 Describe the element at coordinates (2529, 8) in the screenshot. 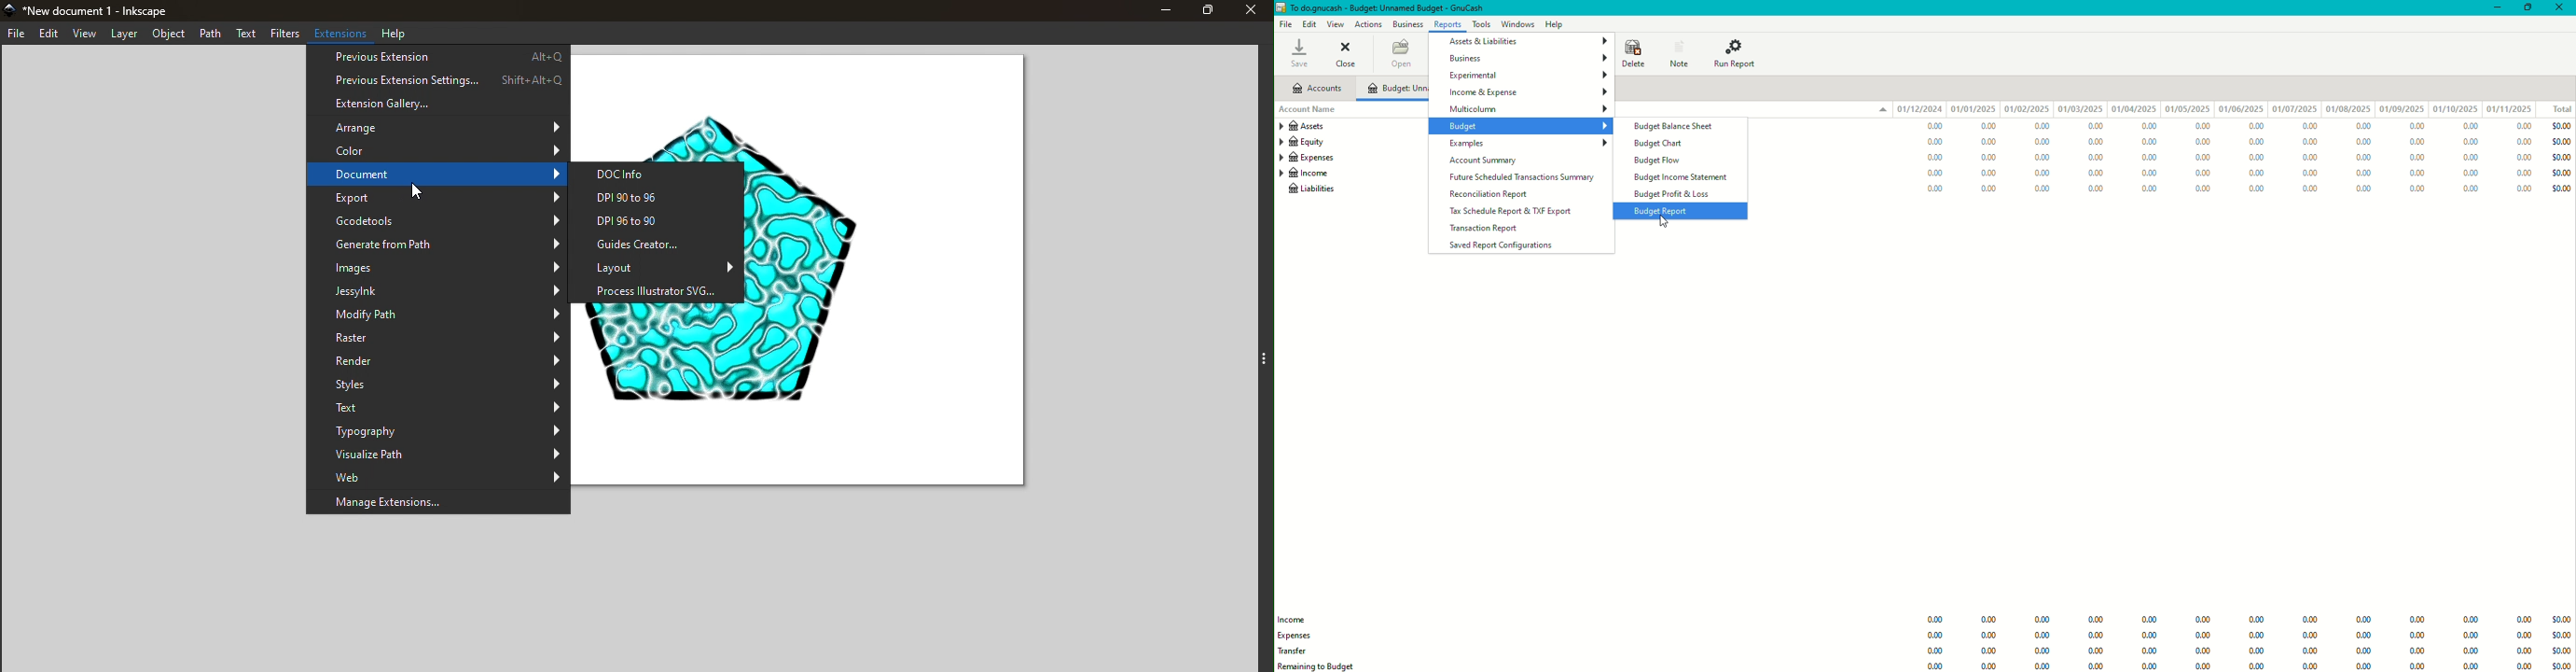

I see `Restore` at that location.